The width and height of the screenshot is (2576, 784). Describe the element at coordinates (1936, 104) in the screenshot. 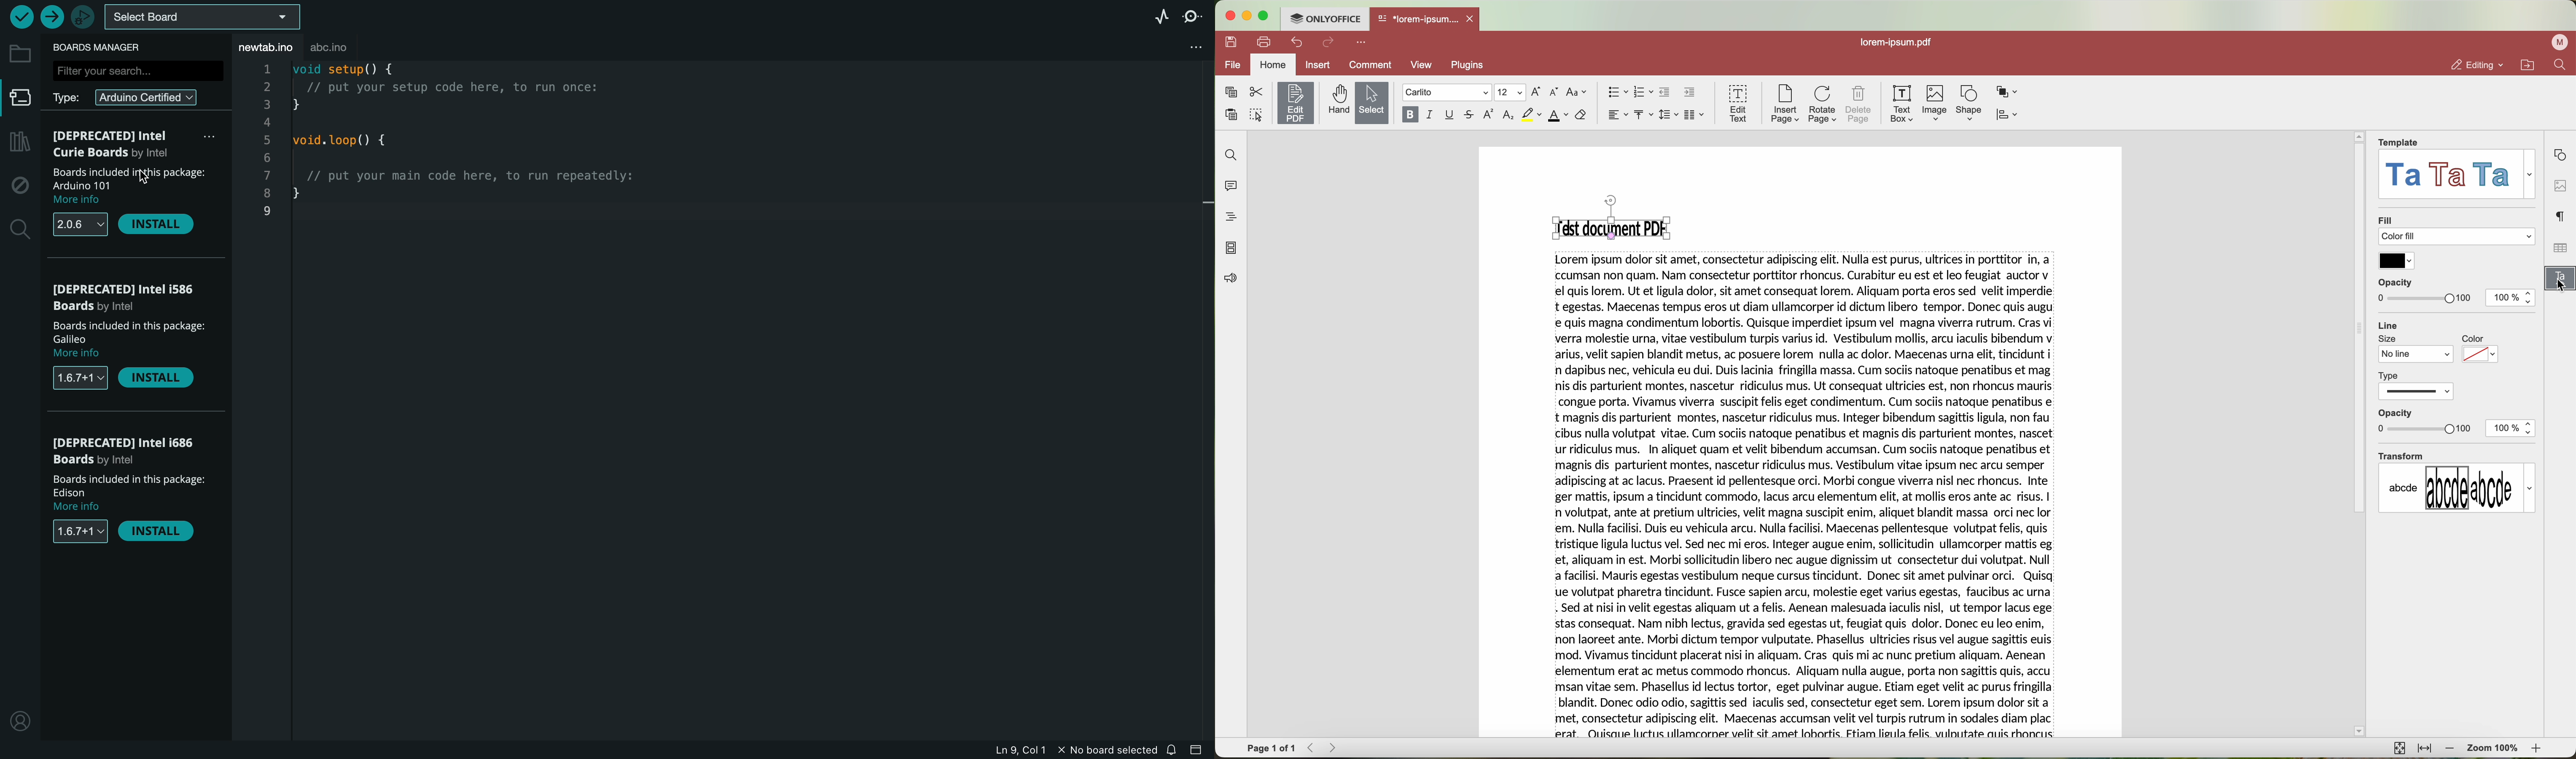

I see `image` at that location.